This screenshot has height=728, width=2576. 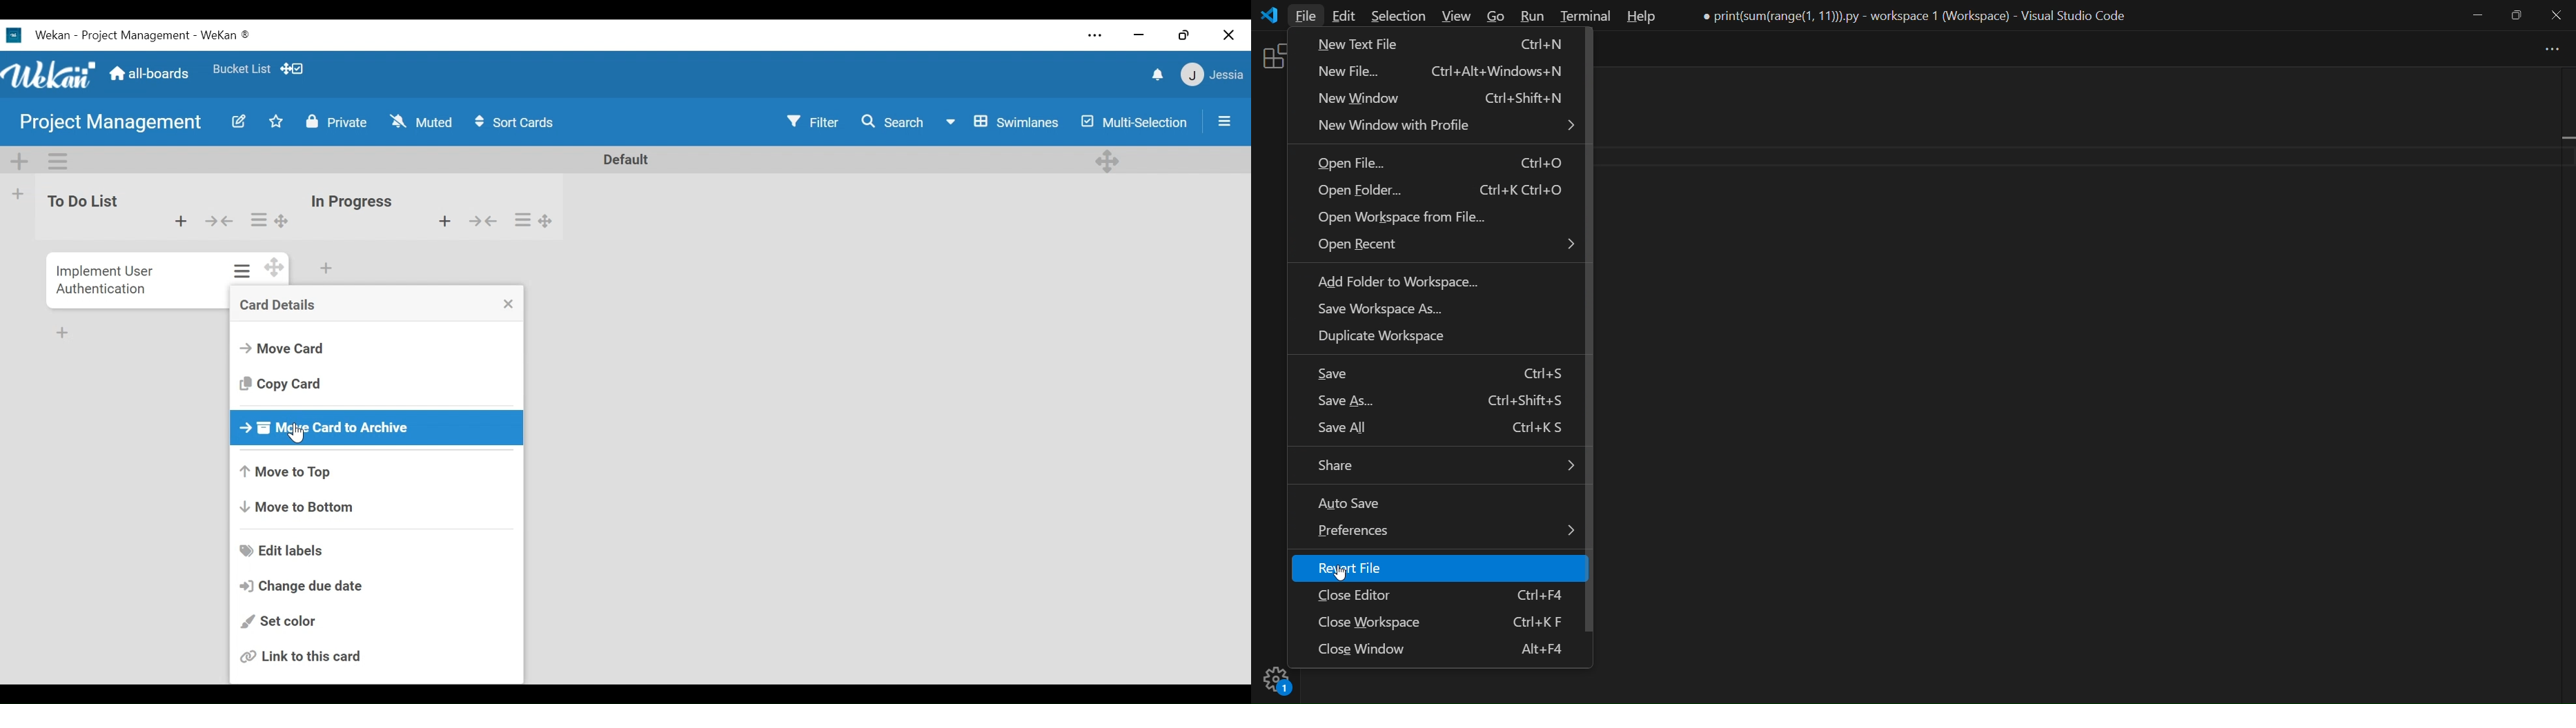 What do you see at coordinates (2477, 16) in the screenshot?
I see `minimize` at bounding box center [2477, 16].